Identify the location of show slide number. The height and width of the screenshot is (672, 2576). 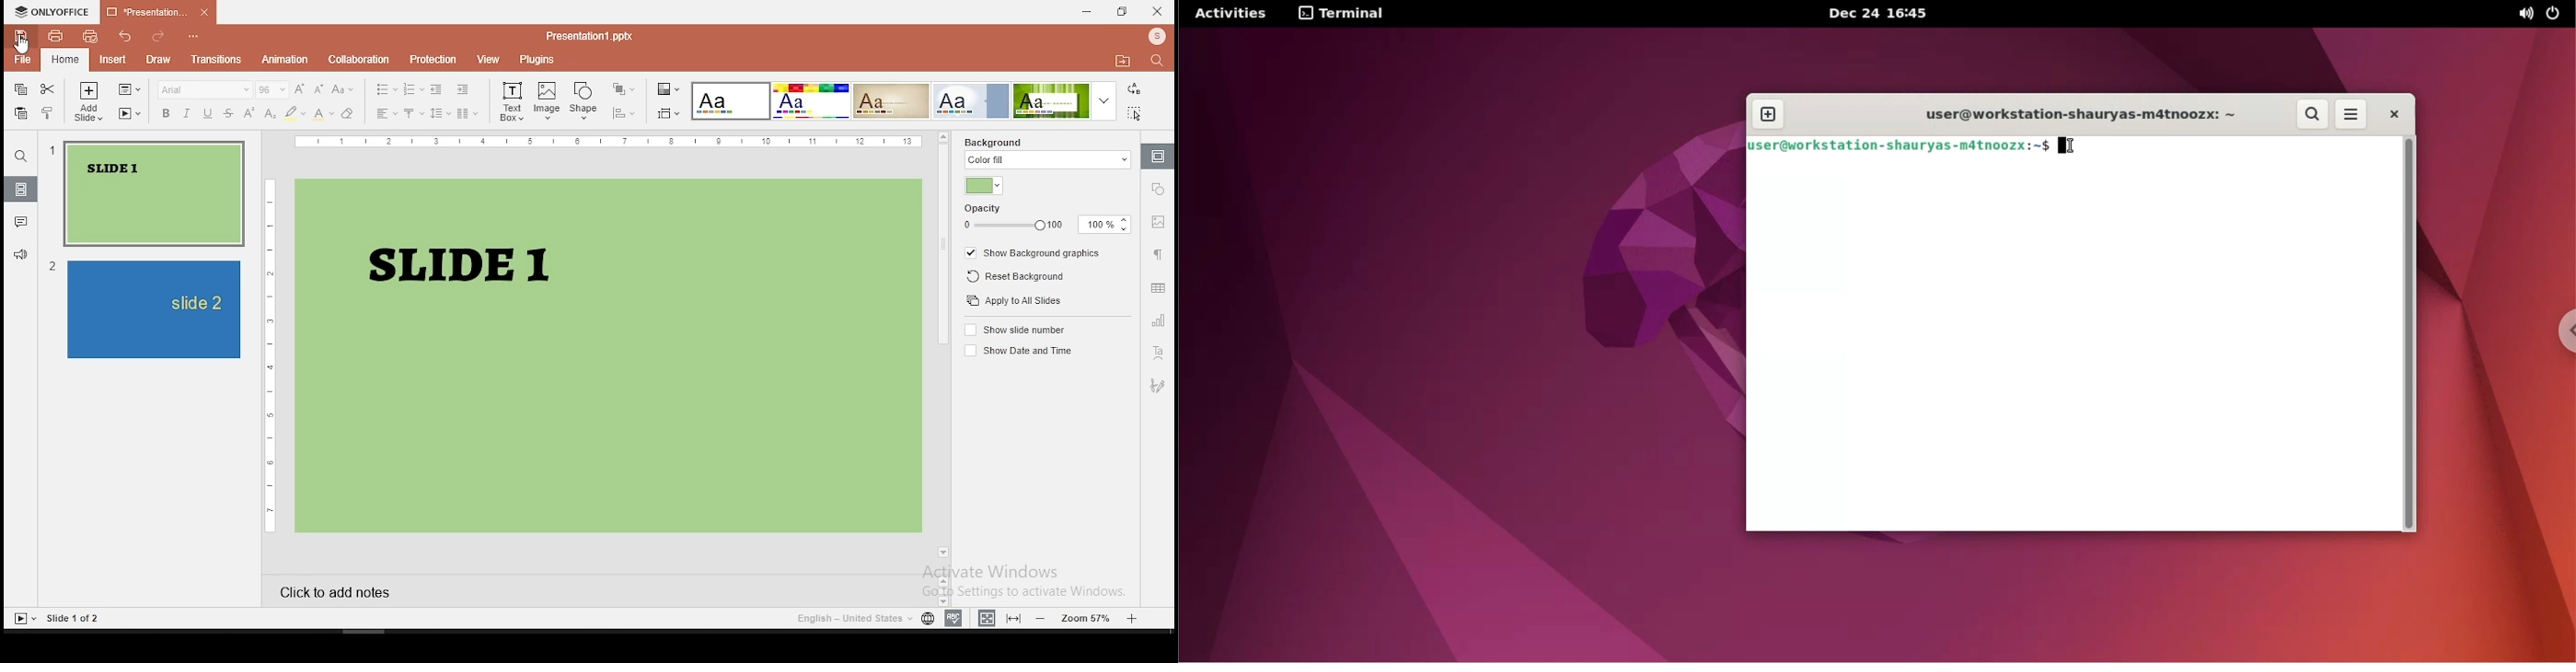
(1019, 330).